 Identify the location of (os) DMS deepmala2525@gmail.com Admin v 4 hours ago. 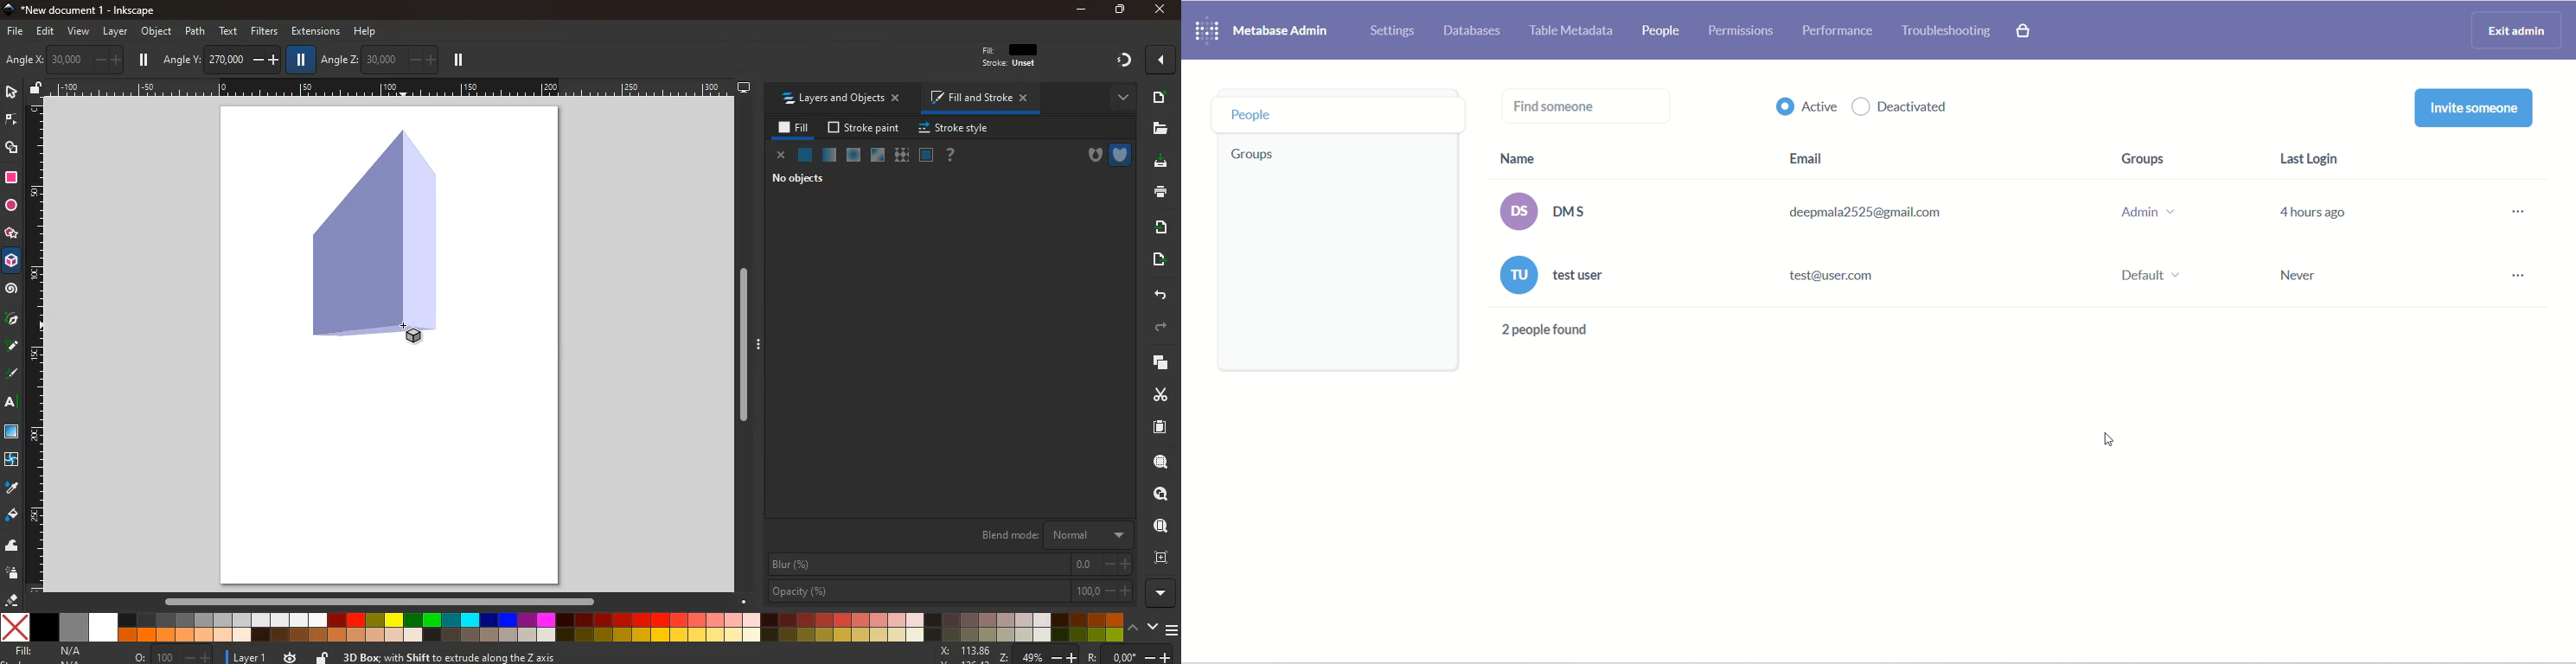
(1924, 211).